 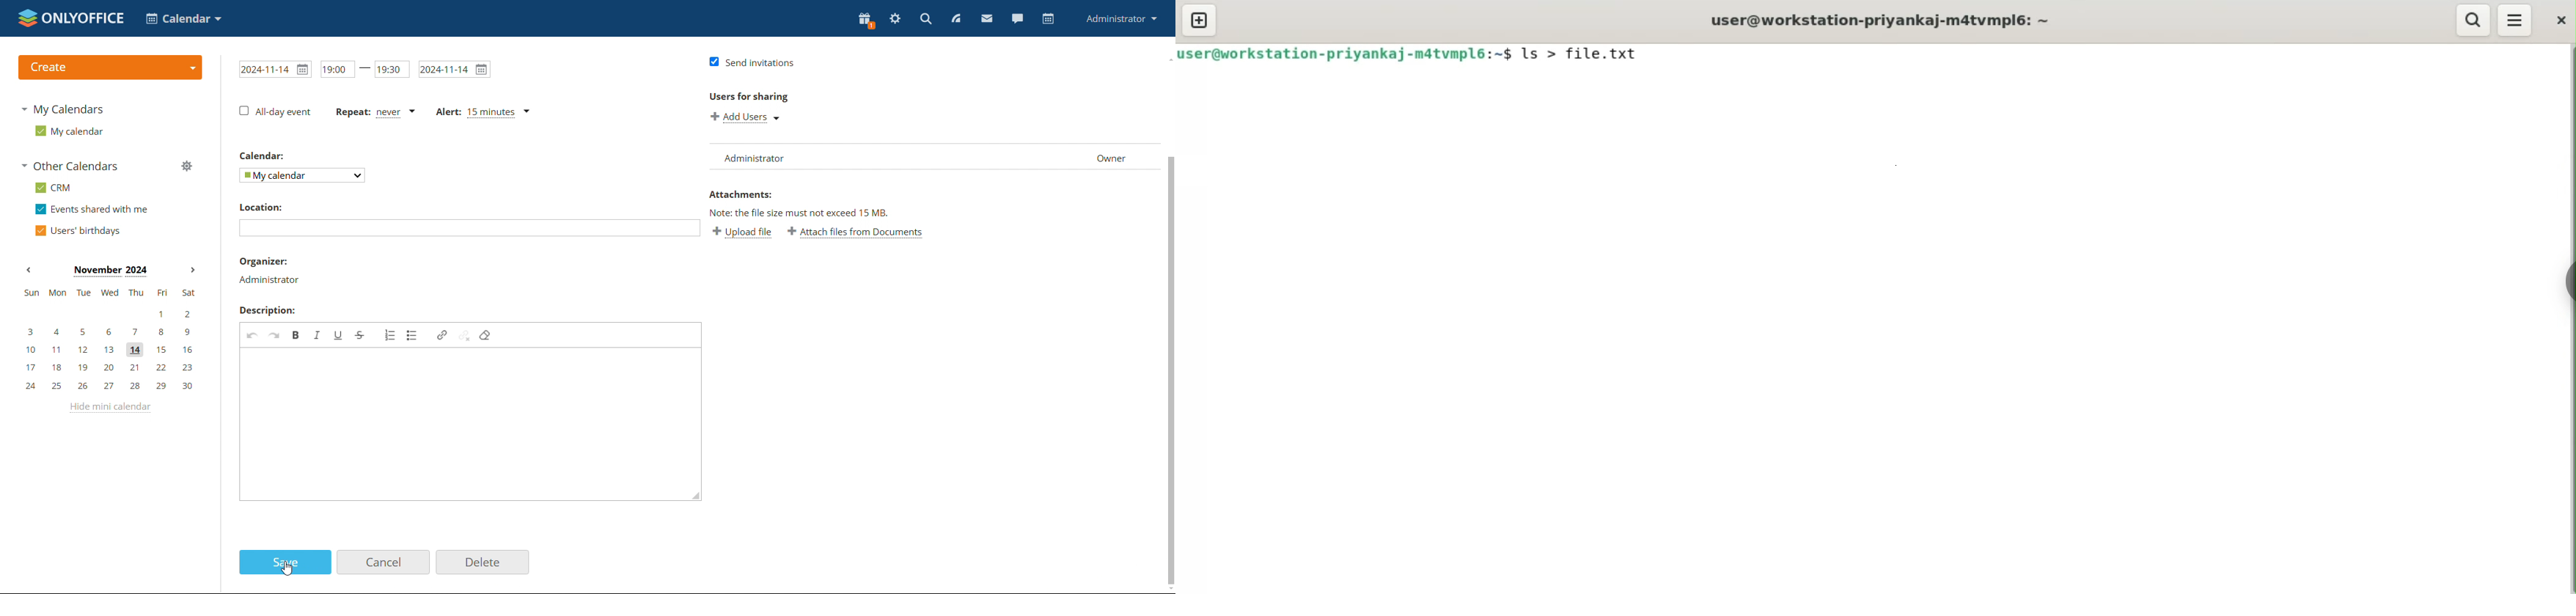 I want to click on underline, so click(x=337, y=336).